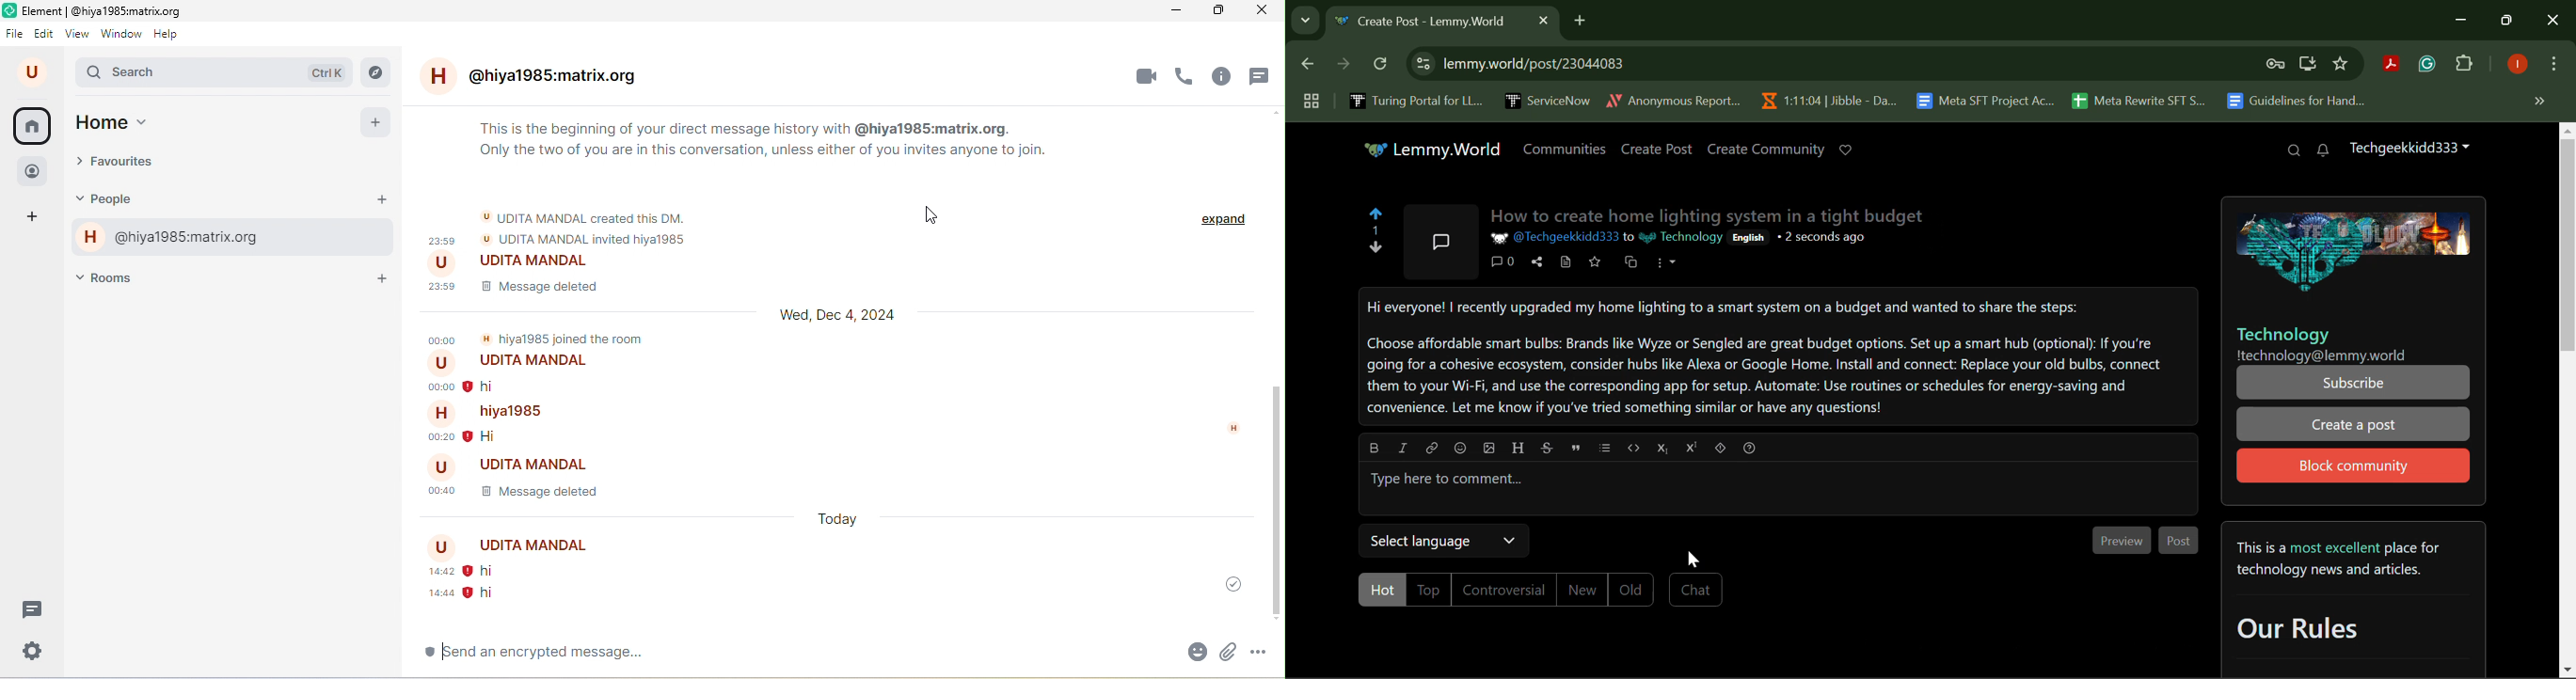 Image resolution: width=2576 pixels, height=700 pixels. What do you see at coordinates (102, 9) in the screenshot?
I see `title` at bounding box center [102, 9].